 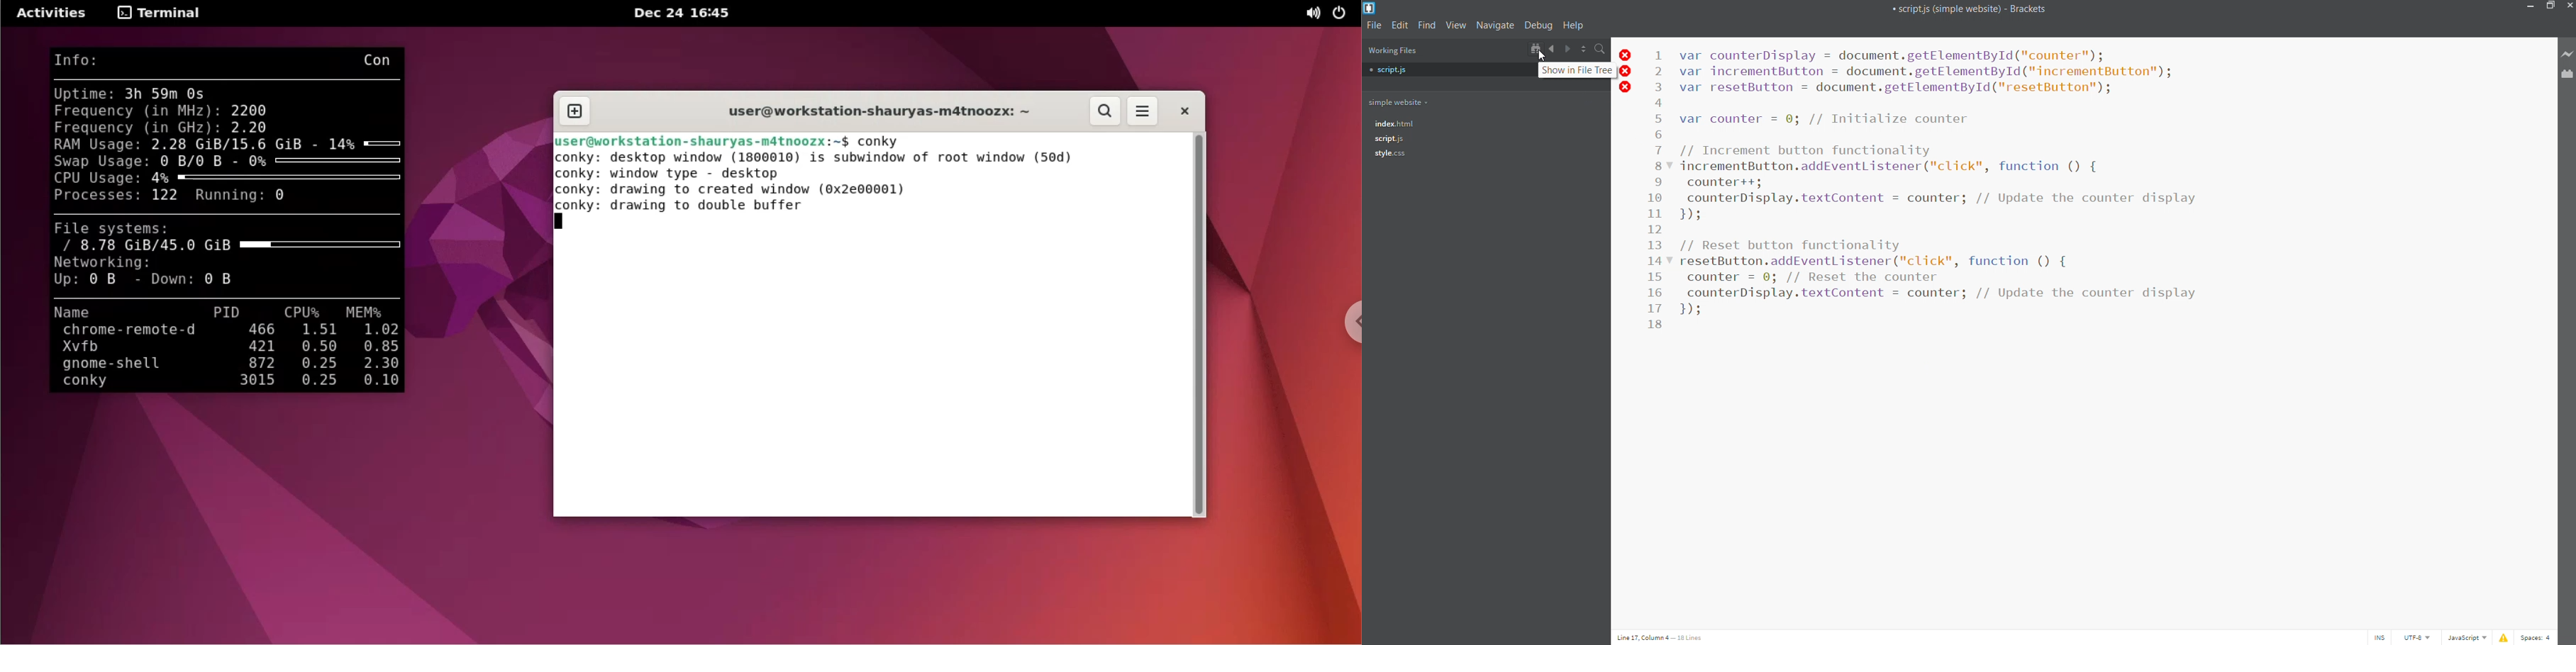 What do you see at coordinates (1538, 26) in the screenshot?
I see `debug` at bounding box center [1538, 26].